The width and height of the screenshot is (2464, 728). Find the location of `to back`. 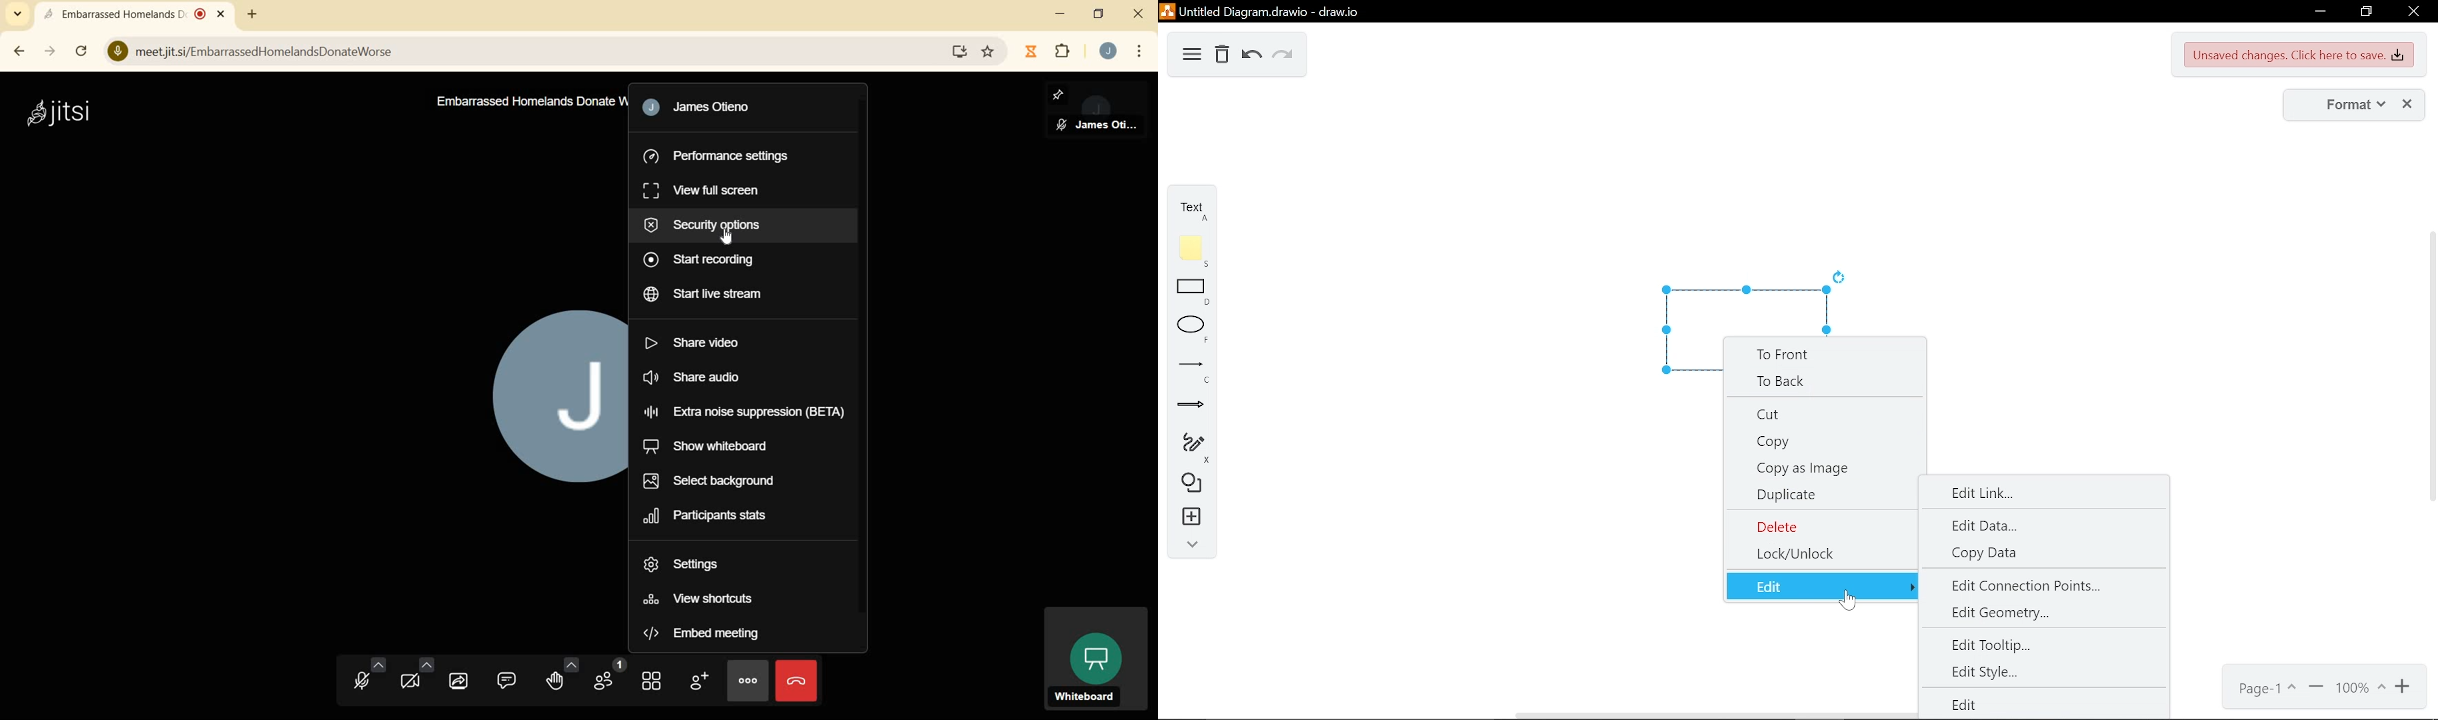

to back is located at coordinates (1823, 382).